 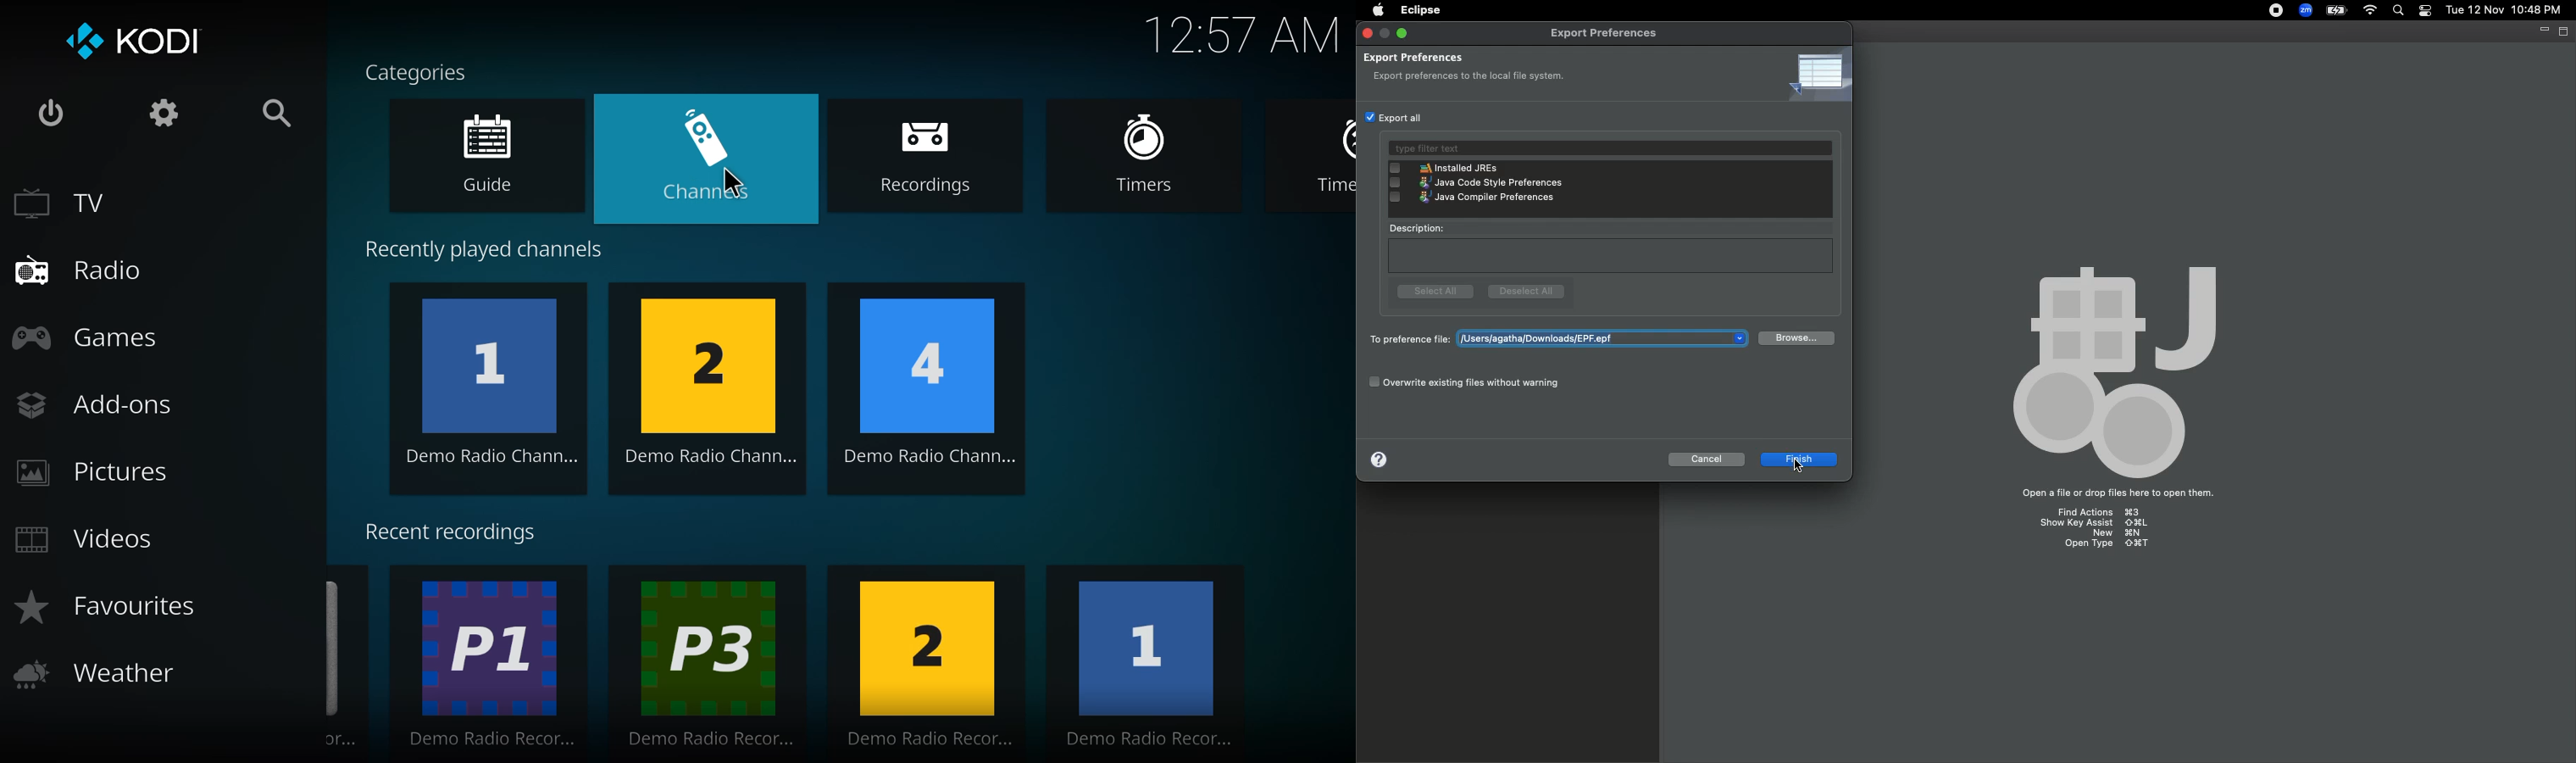 What do you see at coordinates (1398, 119) in the screenshot?
I see `Export all` at bounding box center [1398, 119].